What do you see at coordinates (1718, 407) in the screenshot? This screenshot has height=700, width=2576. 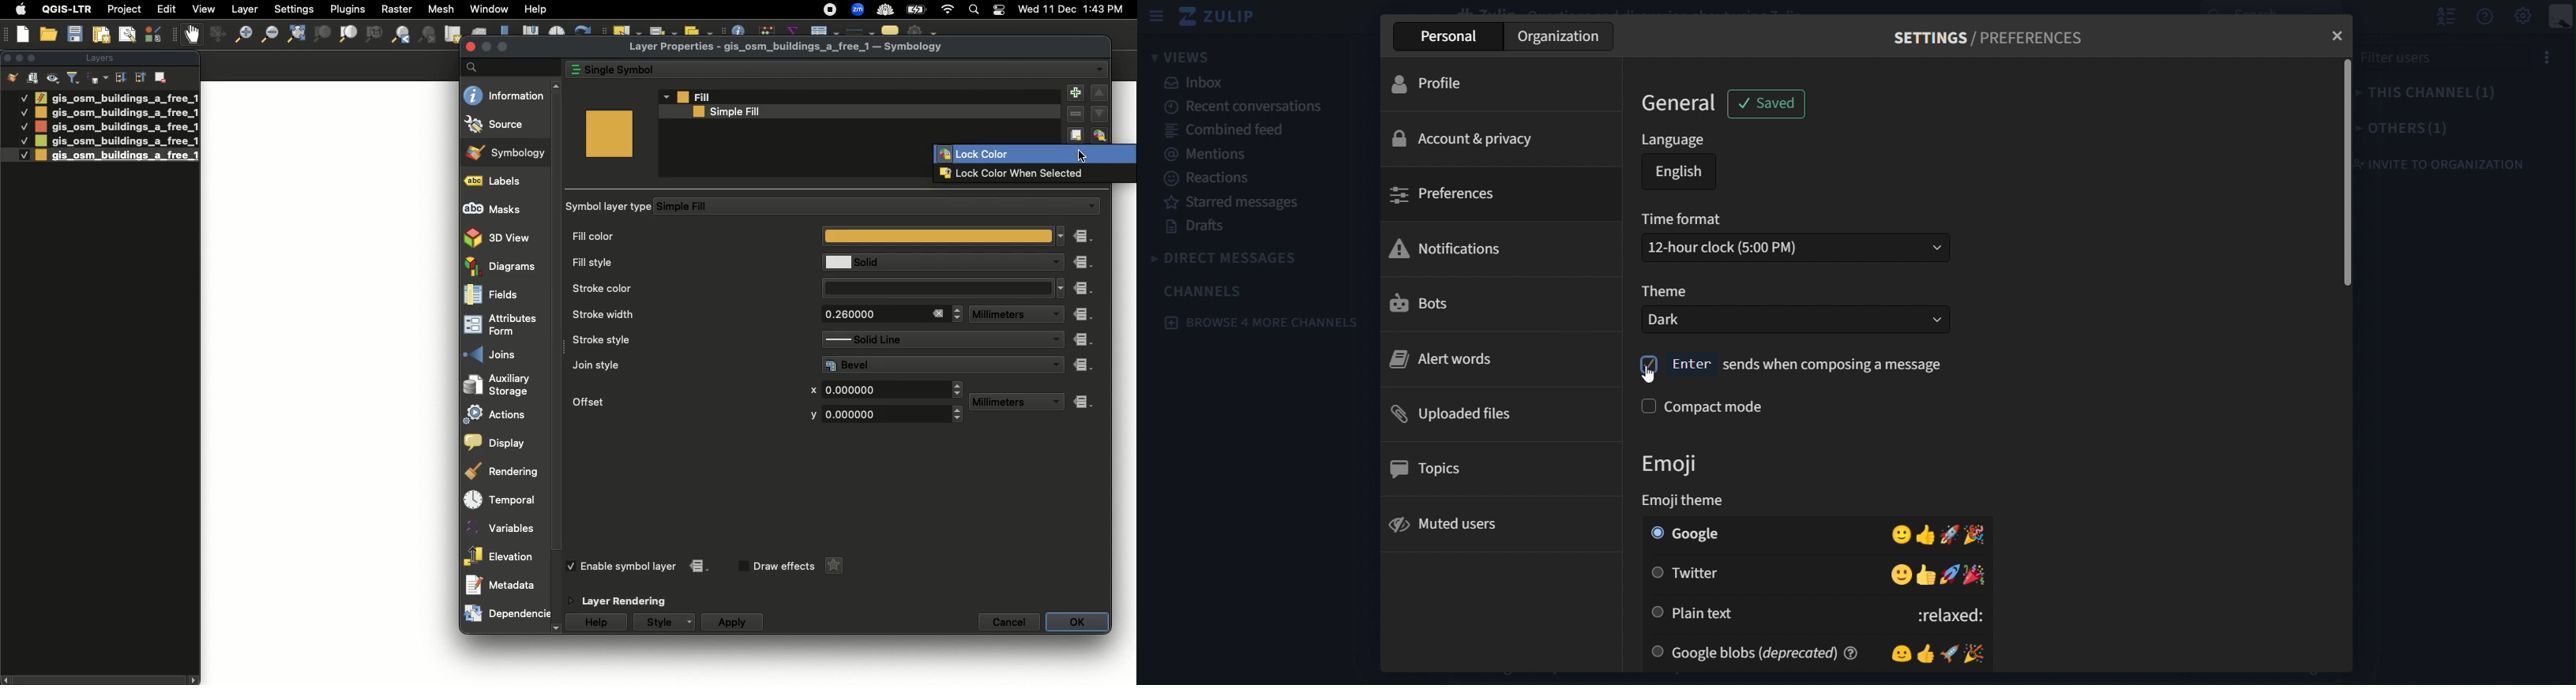 I see `compact mode` at bounding box center [1718, 407].